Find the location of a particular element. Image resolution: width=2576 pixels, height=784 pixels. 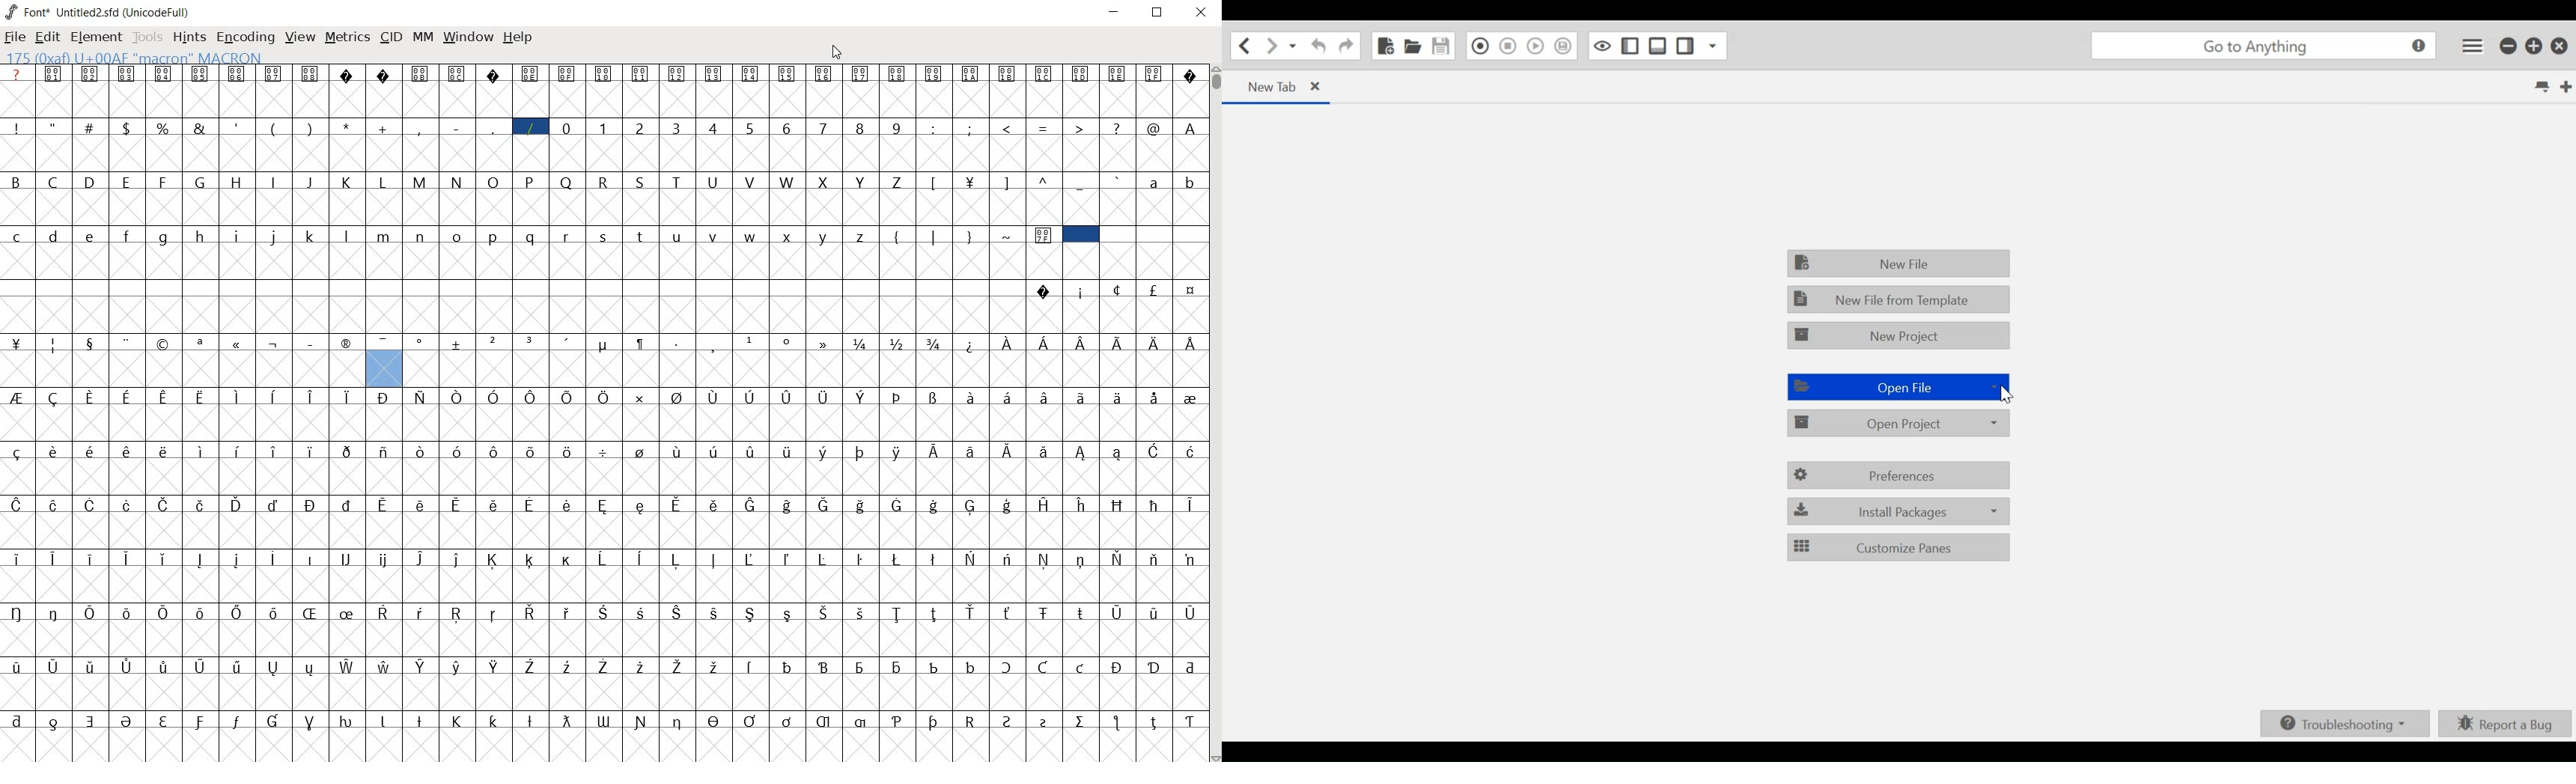

Symbol is located at coordinates (936, 397).